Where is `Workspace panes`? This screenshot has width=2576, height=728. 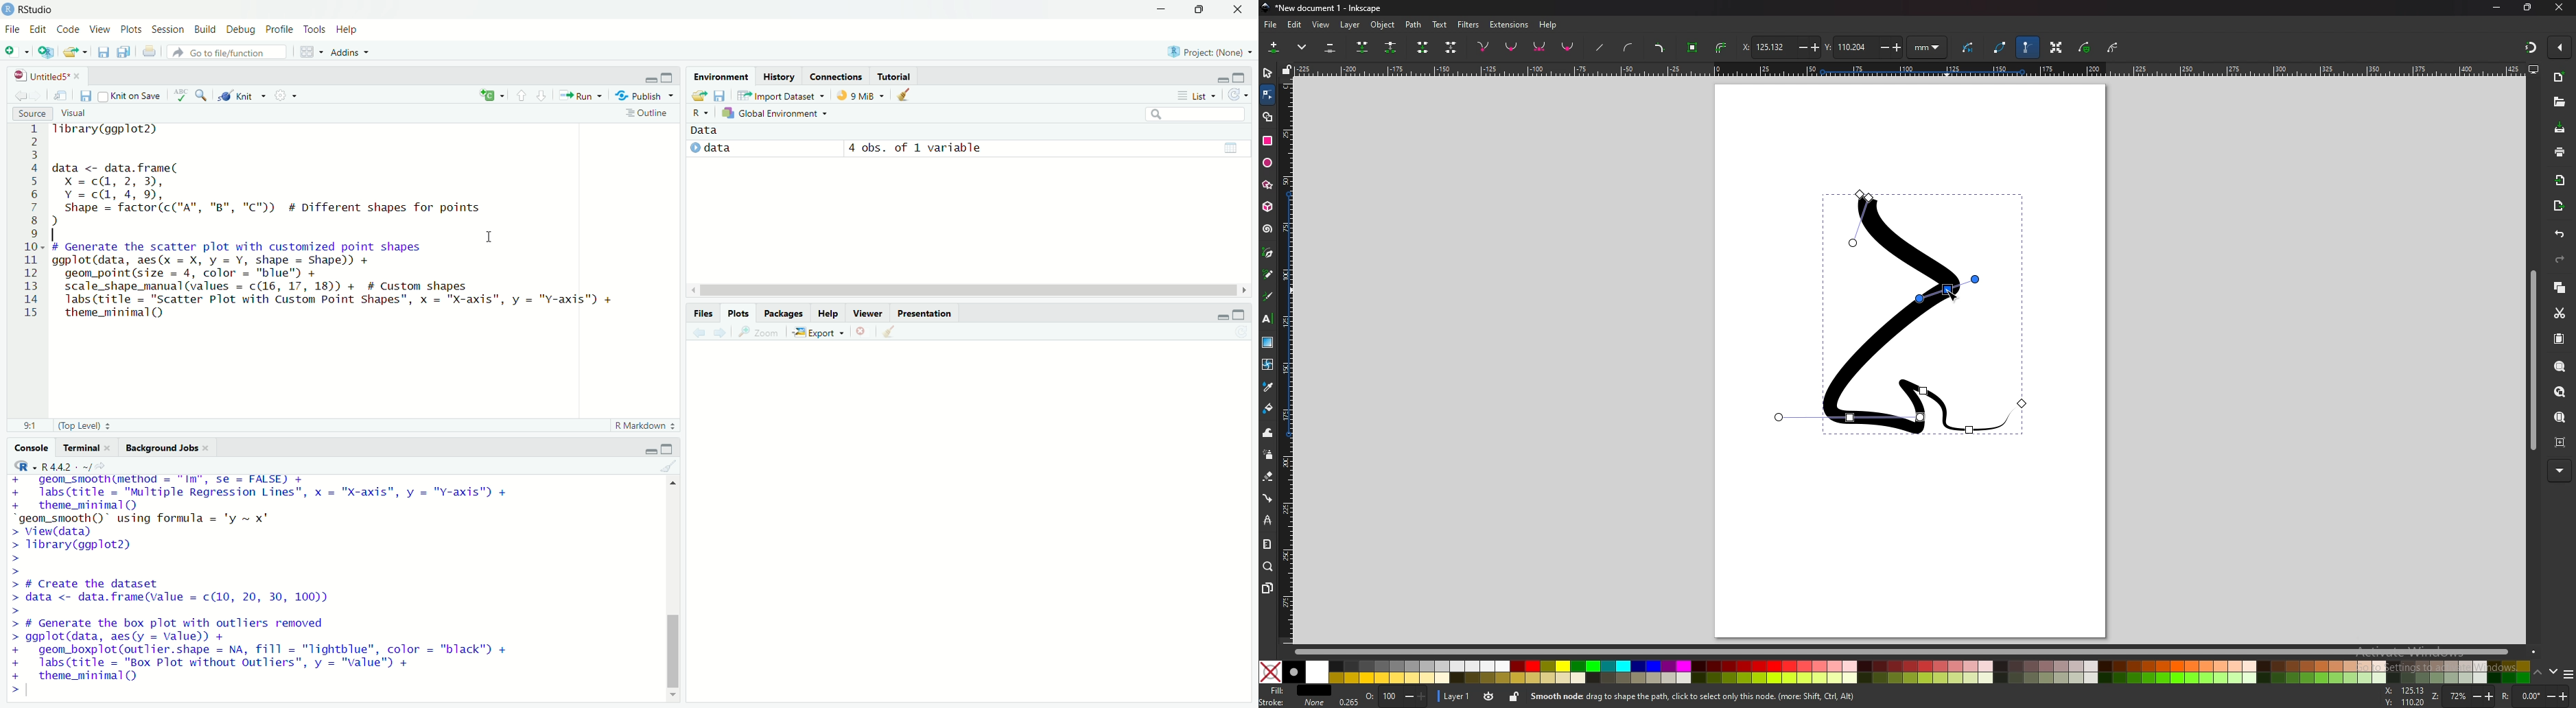
Workspace panes is located at coordinates (310, 52).